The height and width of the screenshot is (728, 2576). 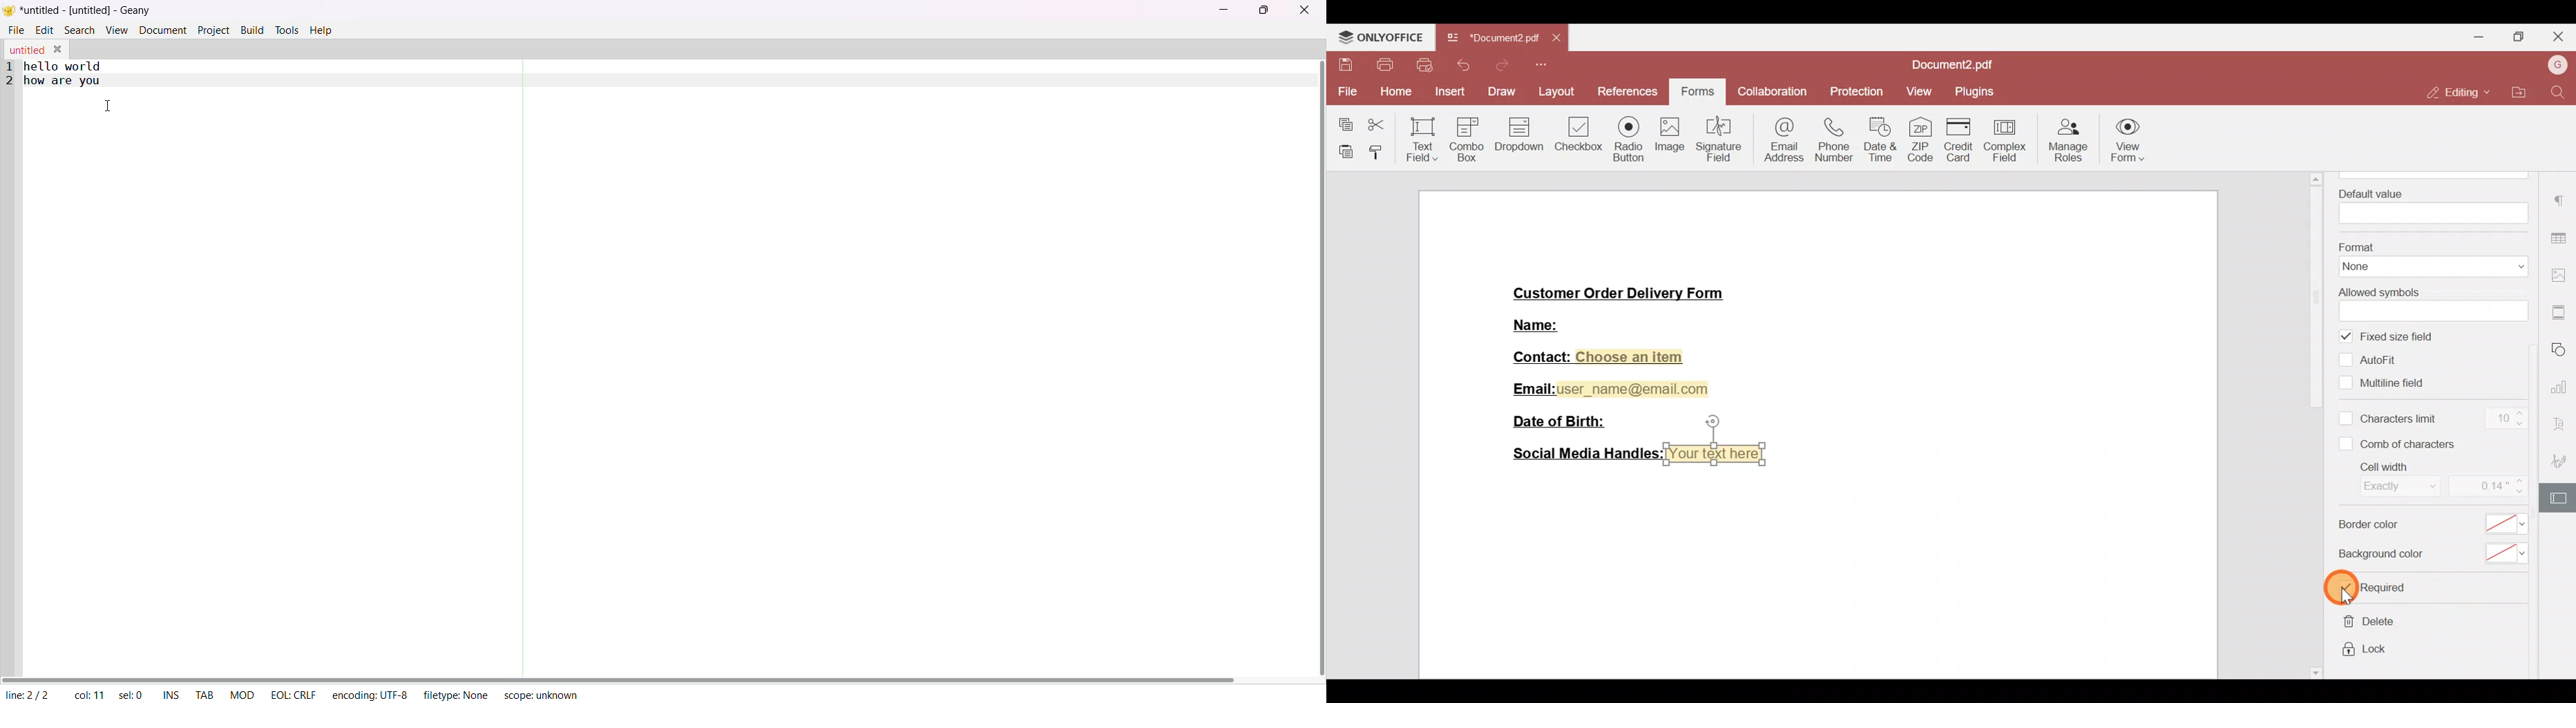 What do you see at coordinates (1448, 92) in the screenshot?
I see `Insert` at bounding box center [1448, 92].